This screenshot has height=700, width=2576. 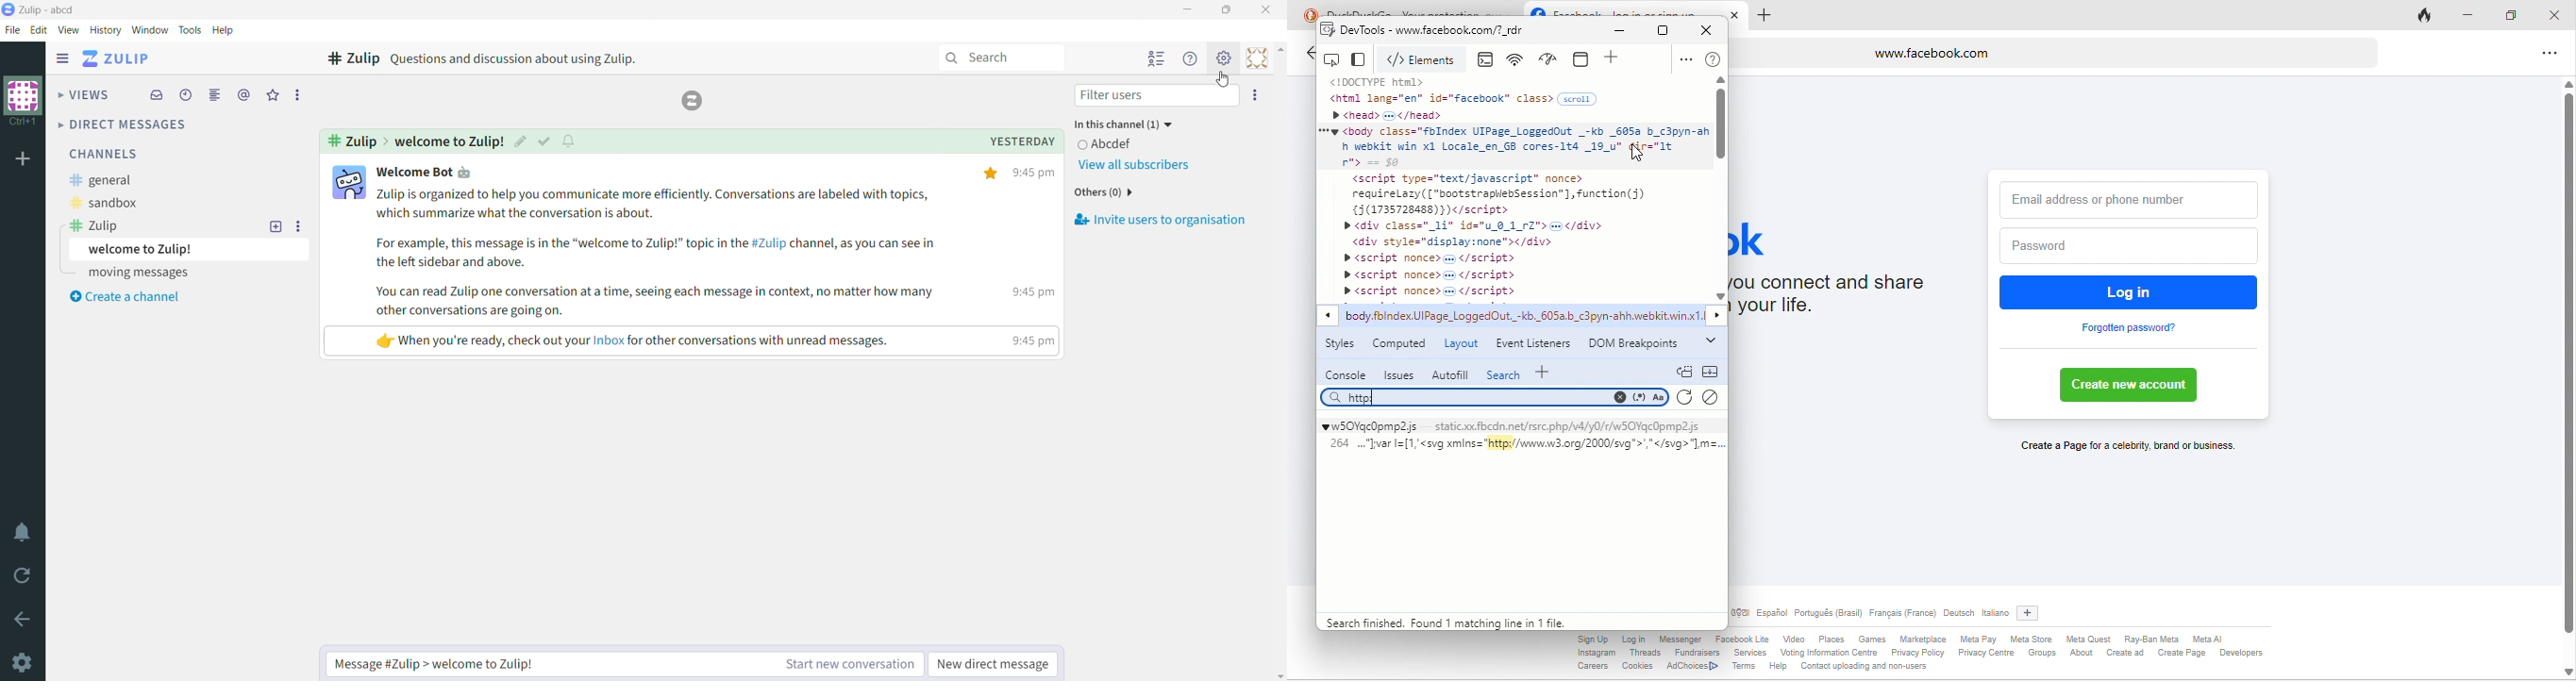 What do you see at coordinates (245, 95) in the screenshot?
I see `Mentions` at bounding box center [245, 95].